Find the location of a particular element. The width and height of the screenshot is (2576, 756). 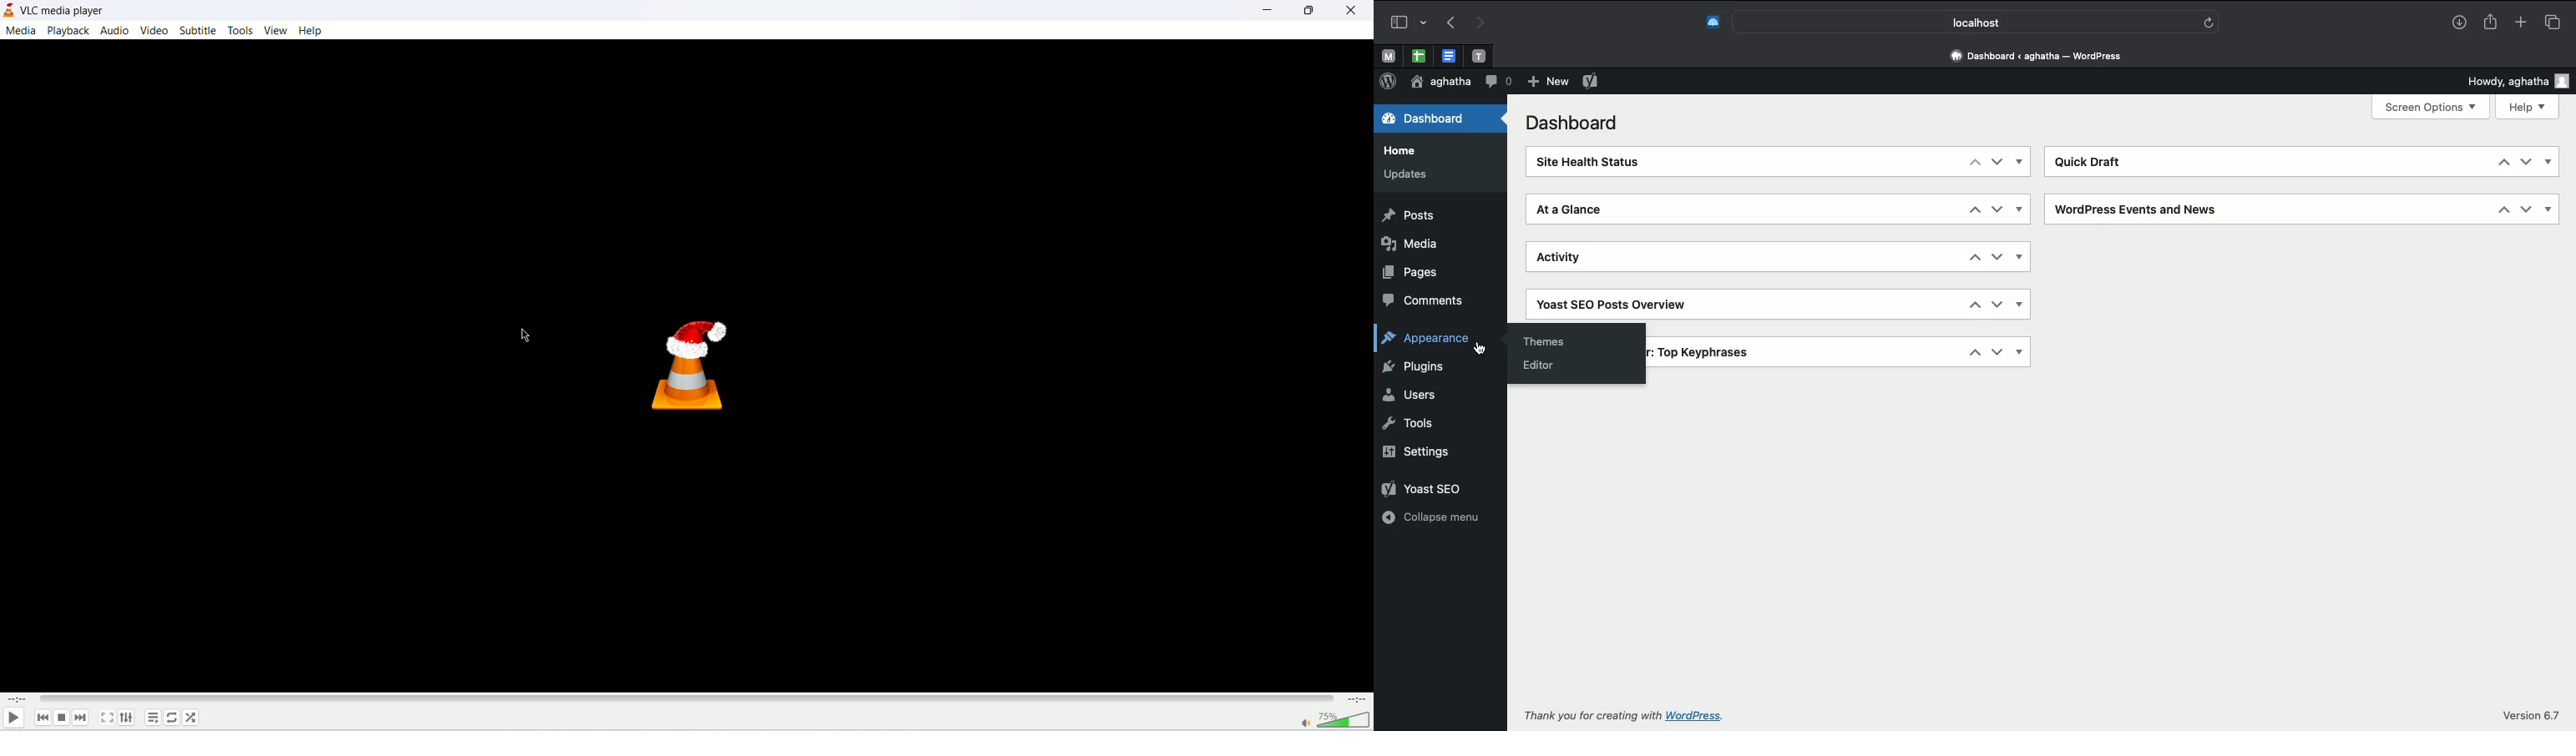

Down is located at coordinates (2525, 162).